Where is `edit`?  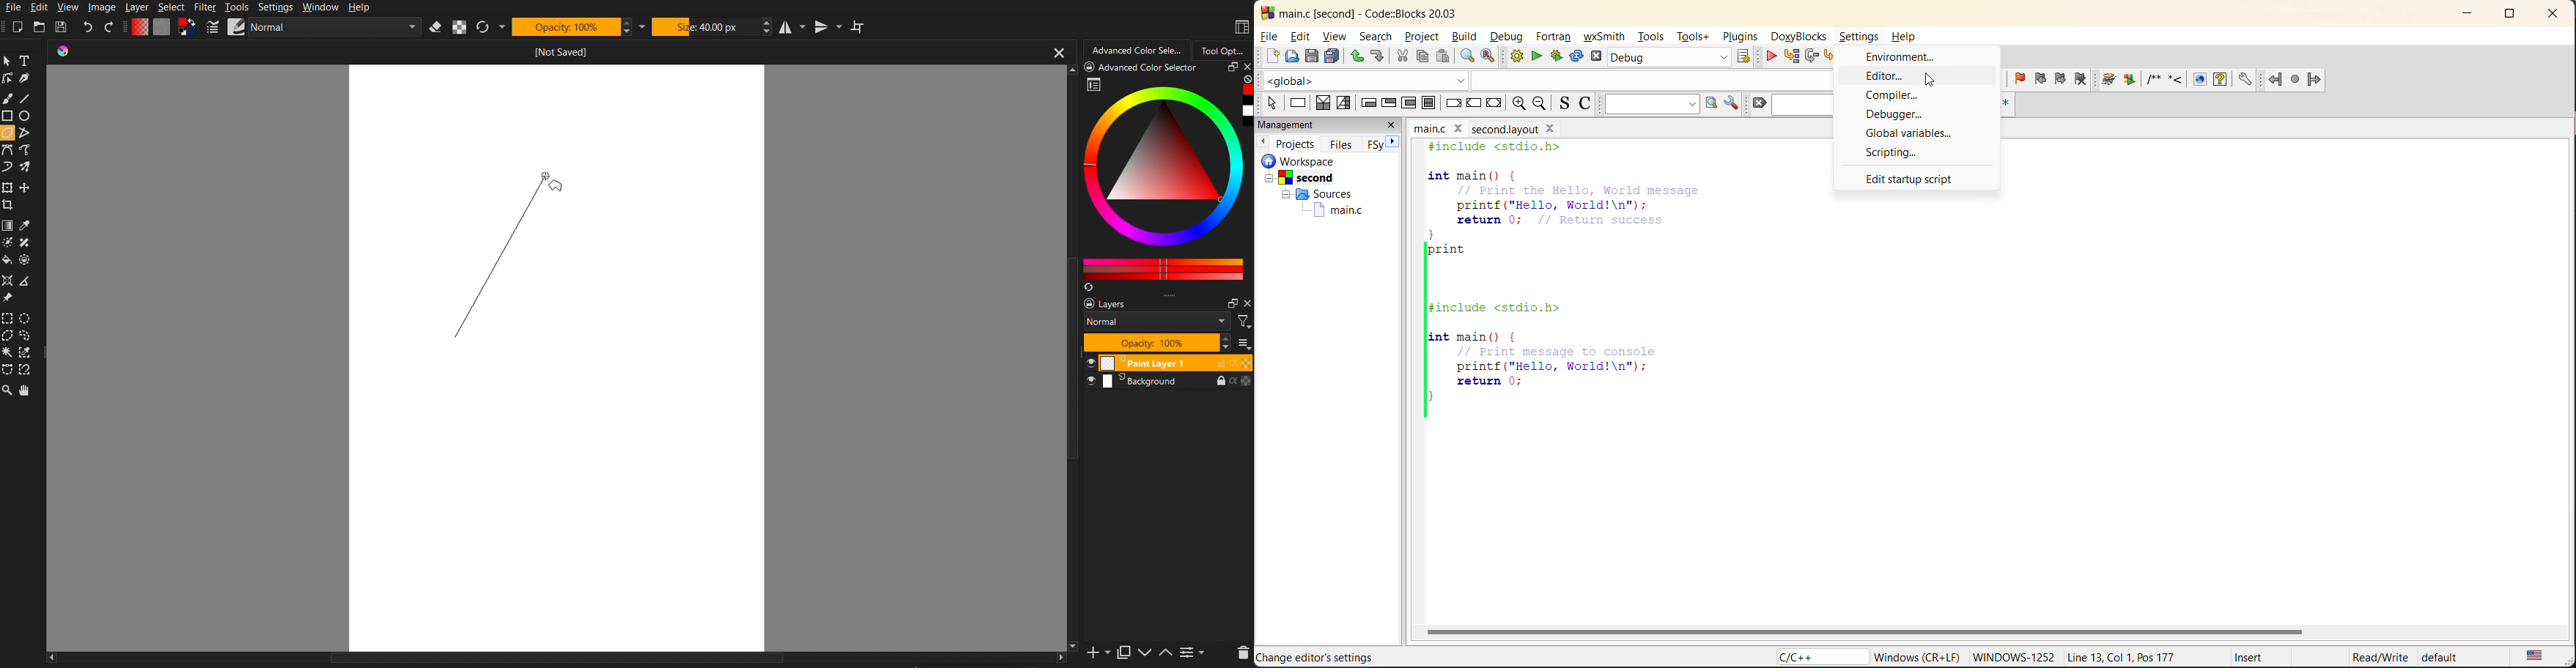
edit is located at coordinates (1302, 38).